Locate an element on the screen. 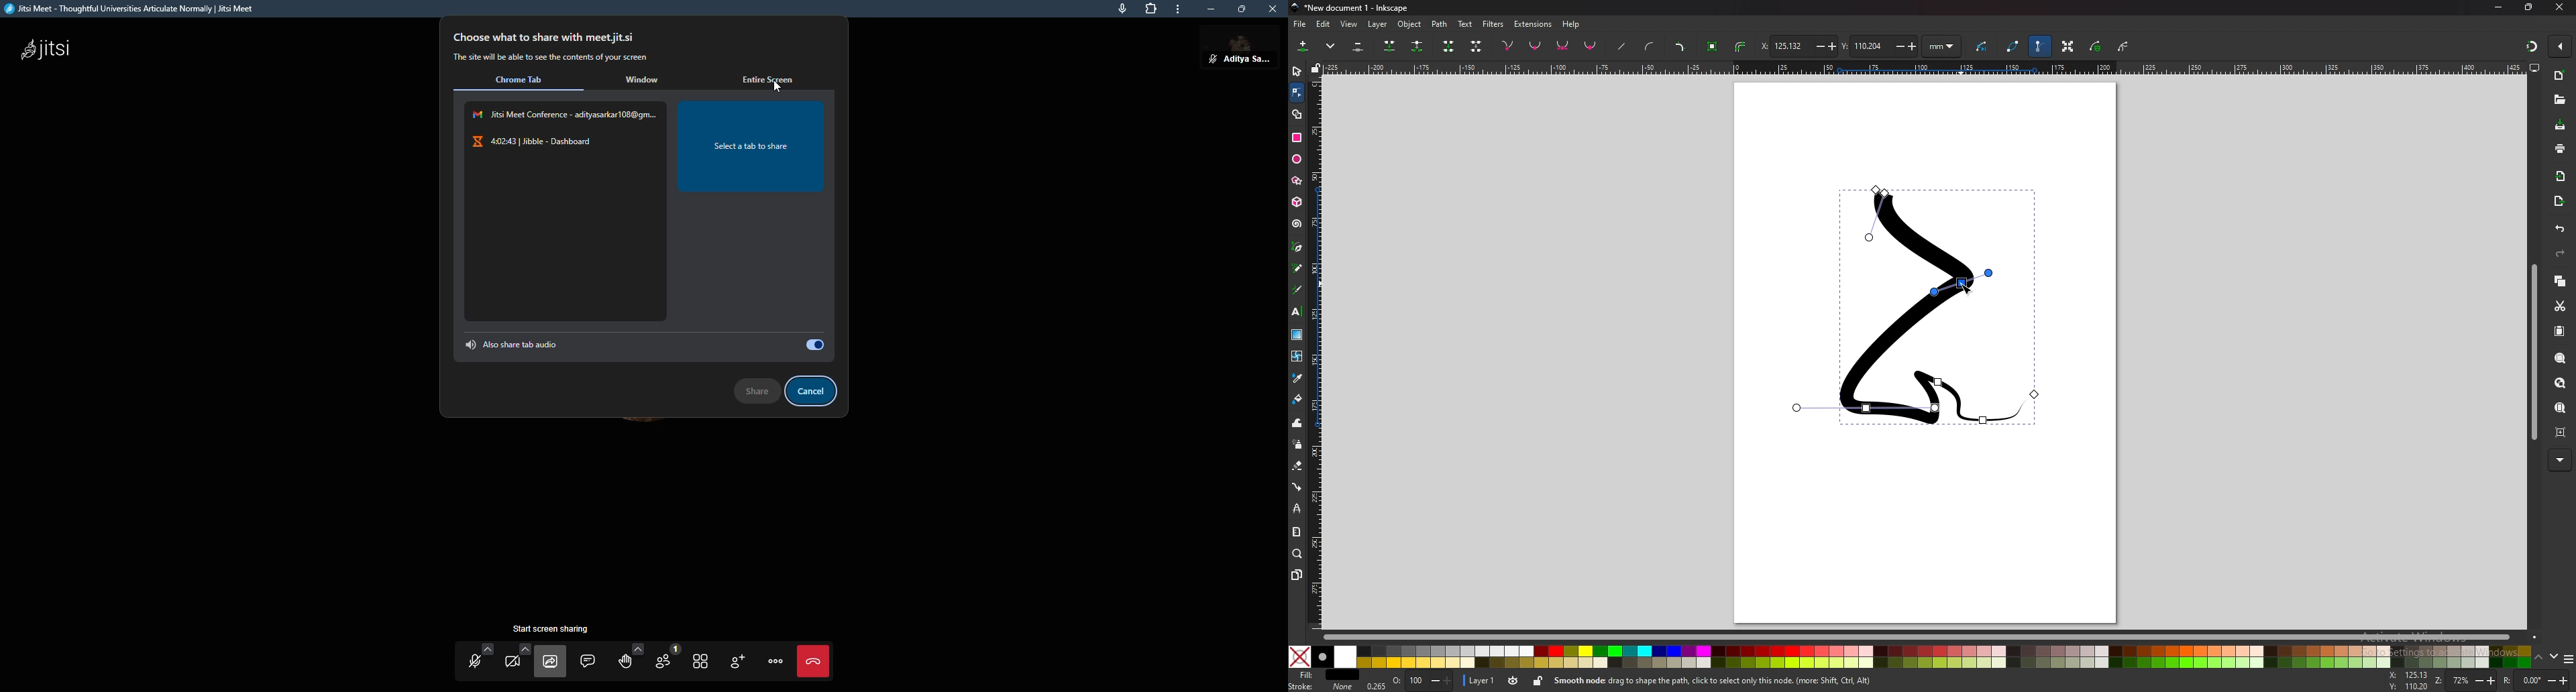 The width and height of the screenshot is (2576, 700). x coordinates is located at coordinates (1797, 46).